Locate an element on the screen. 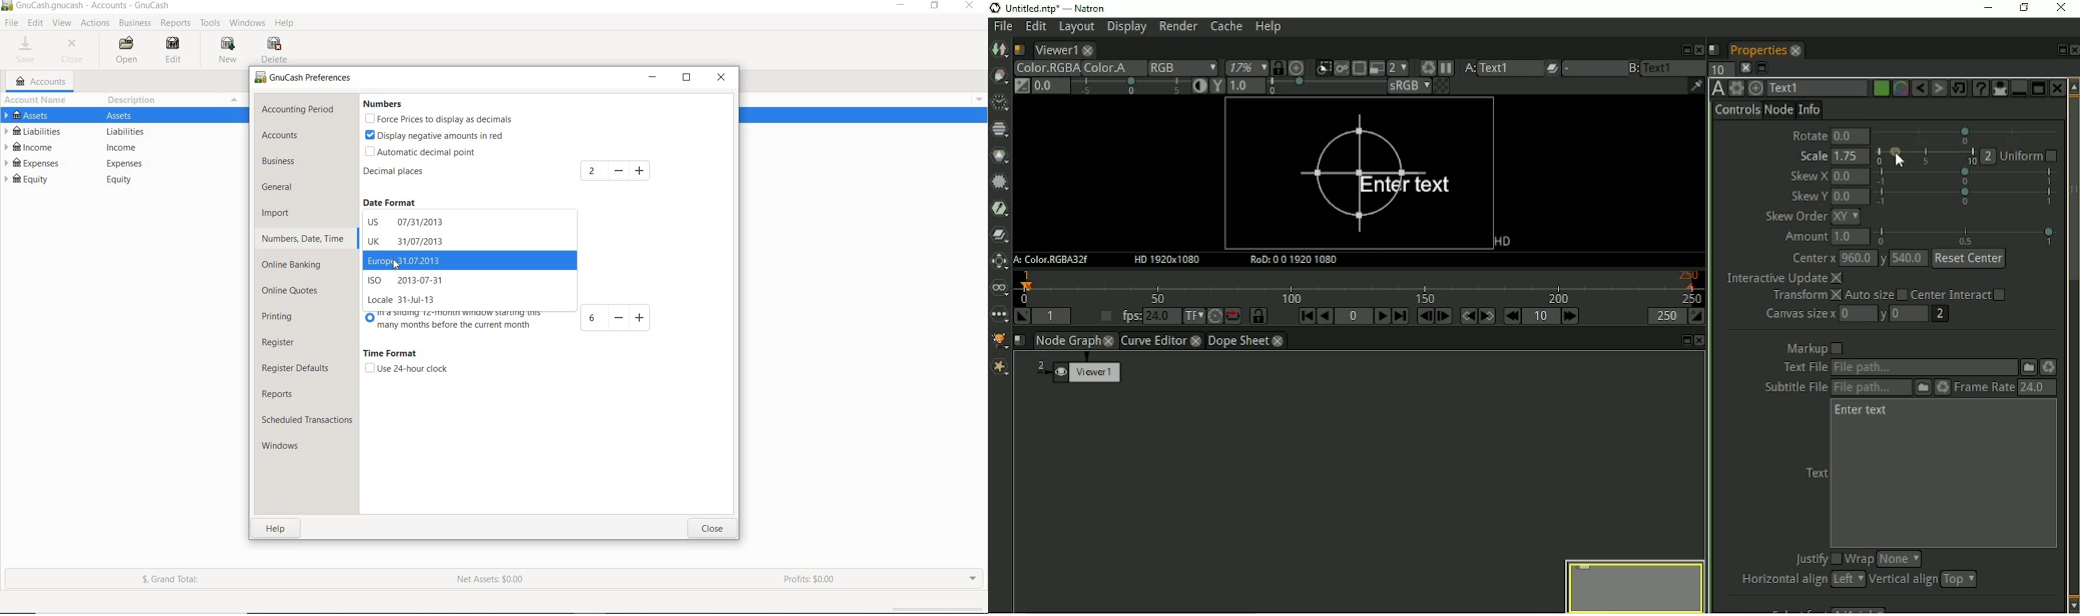 This screenshot has width=2100, height=616. minimize is located at coordinates (653, 78).